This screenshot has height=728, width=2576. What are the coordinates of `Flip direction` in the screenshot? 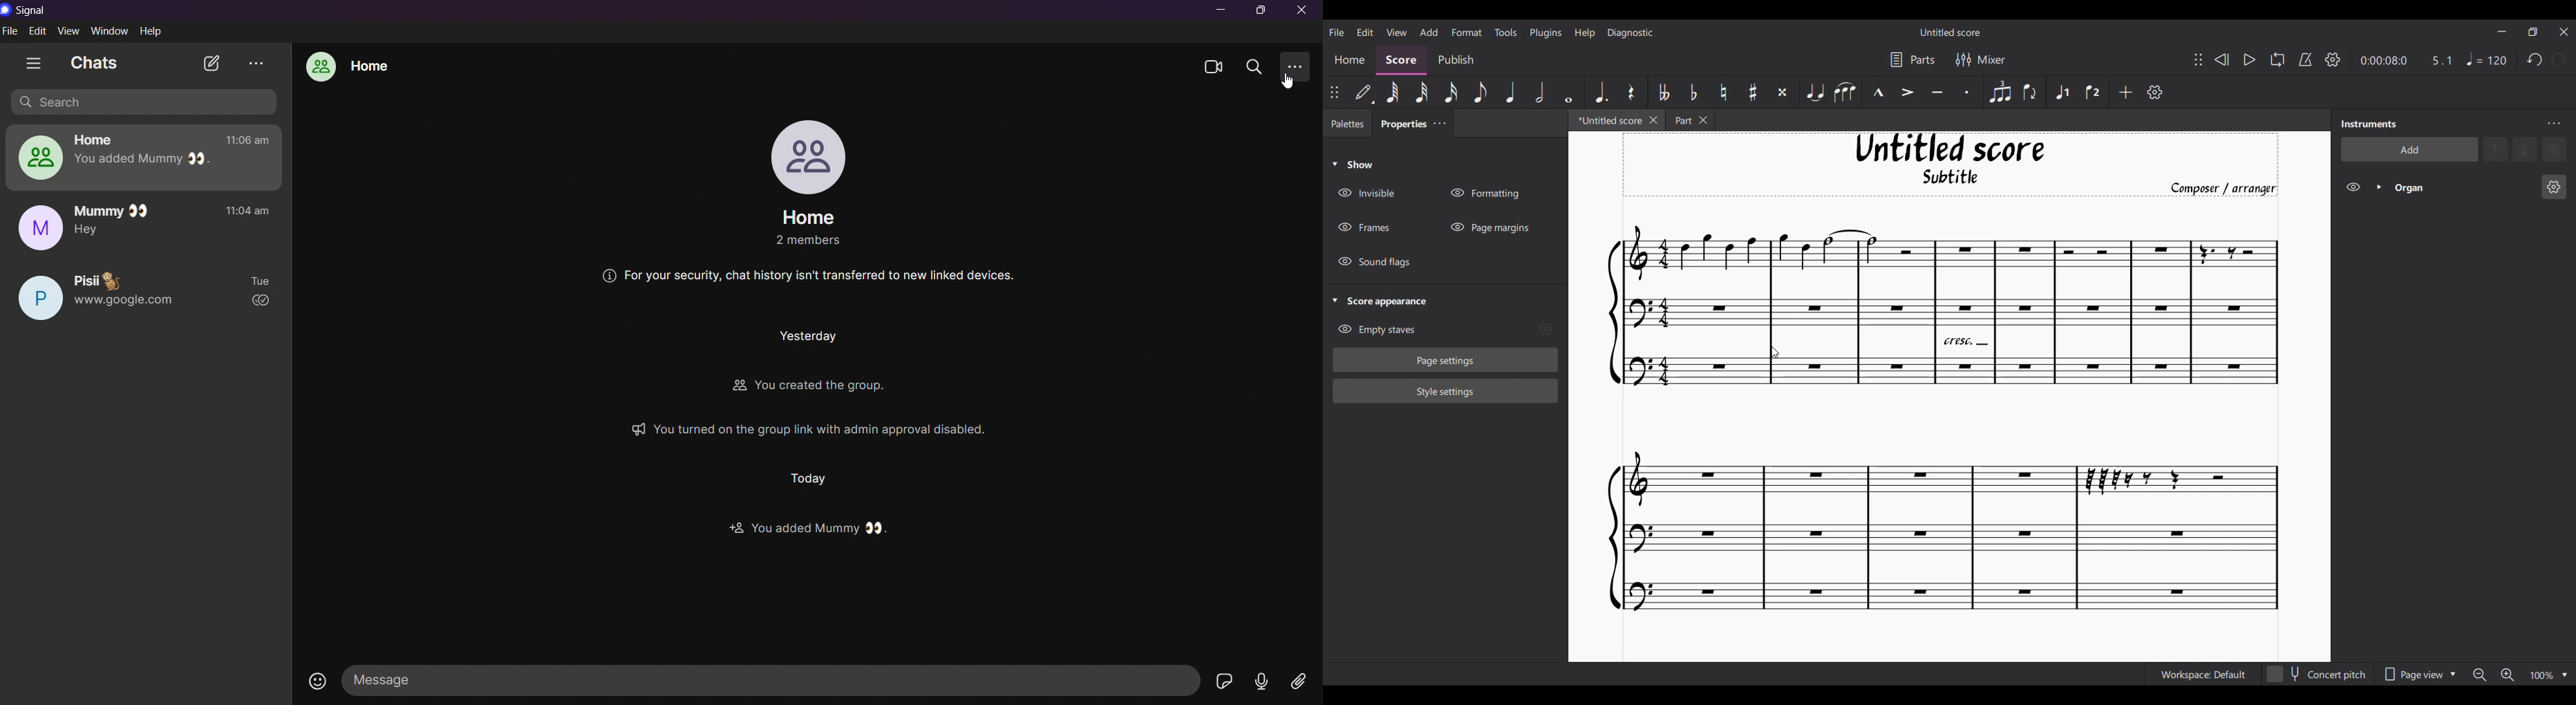 It's located at (2031, 92).